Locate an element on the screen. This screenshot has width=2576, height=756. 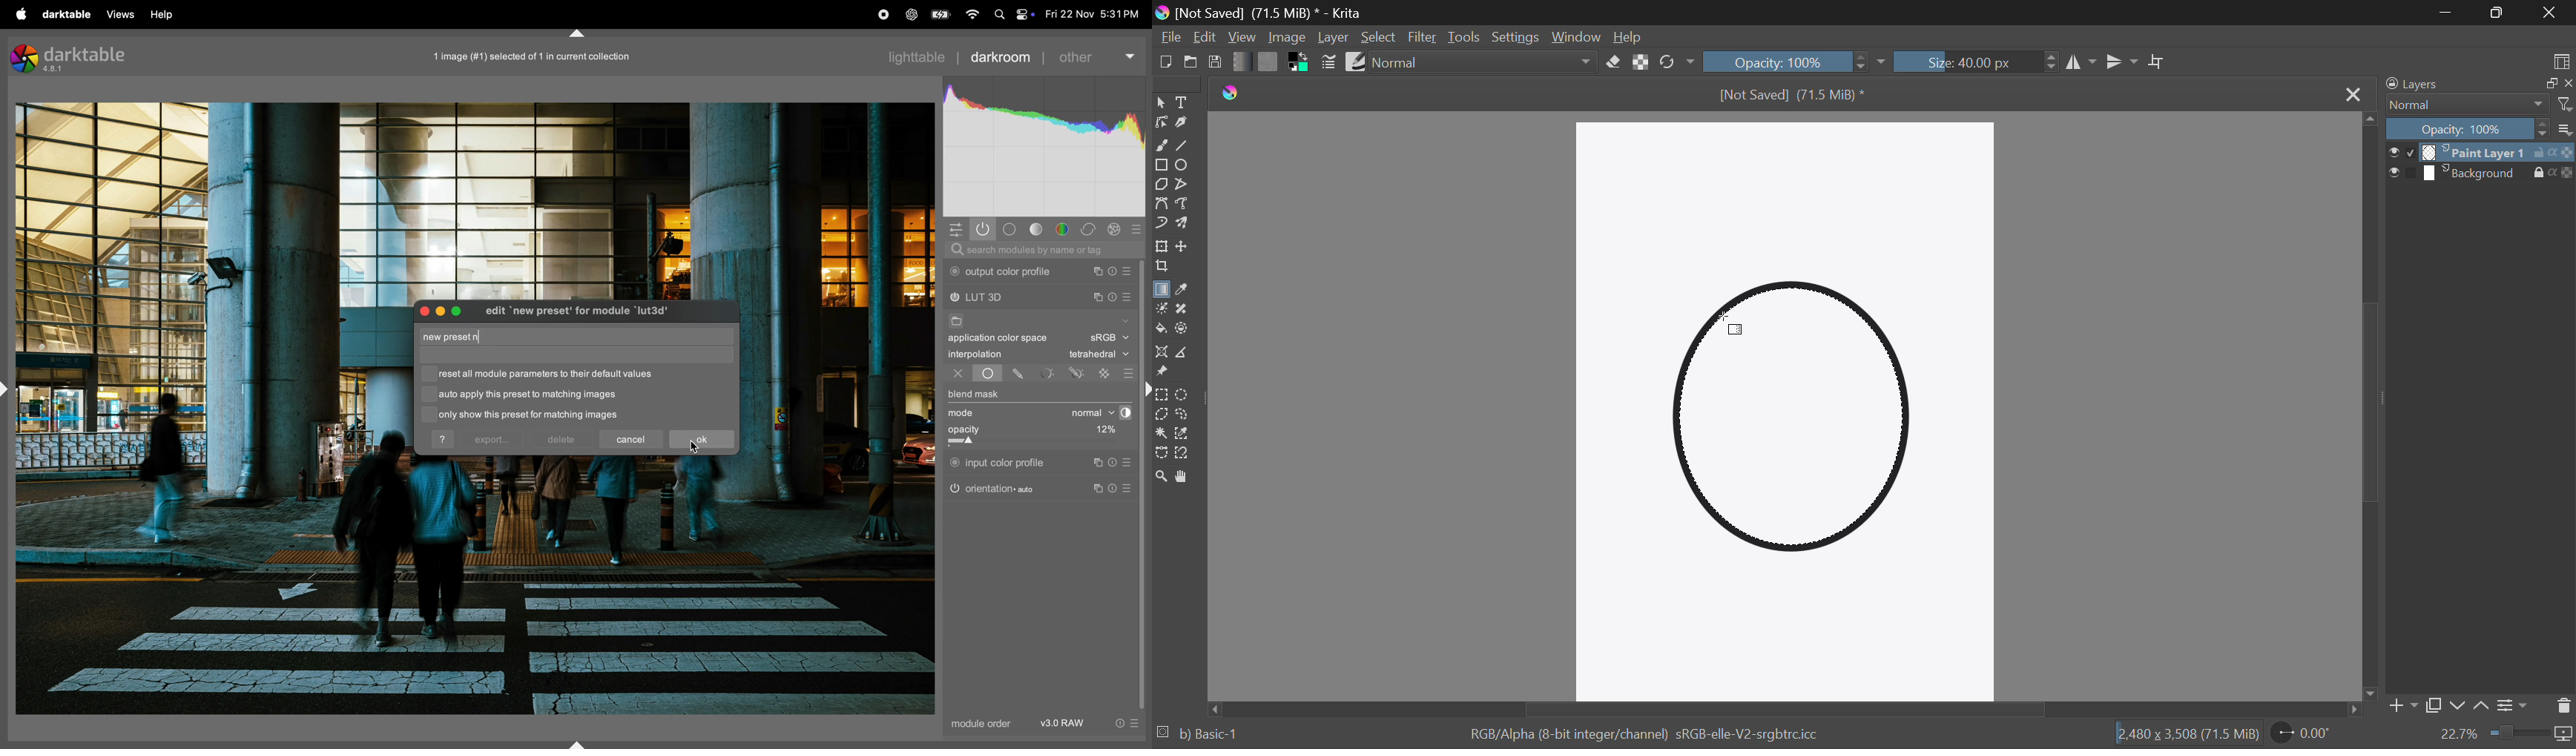
Edit Shapes is located at coordinates (1161, 124).